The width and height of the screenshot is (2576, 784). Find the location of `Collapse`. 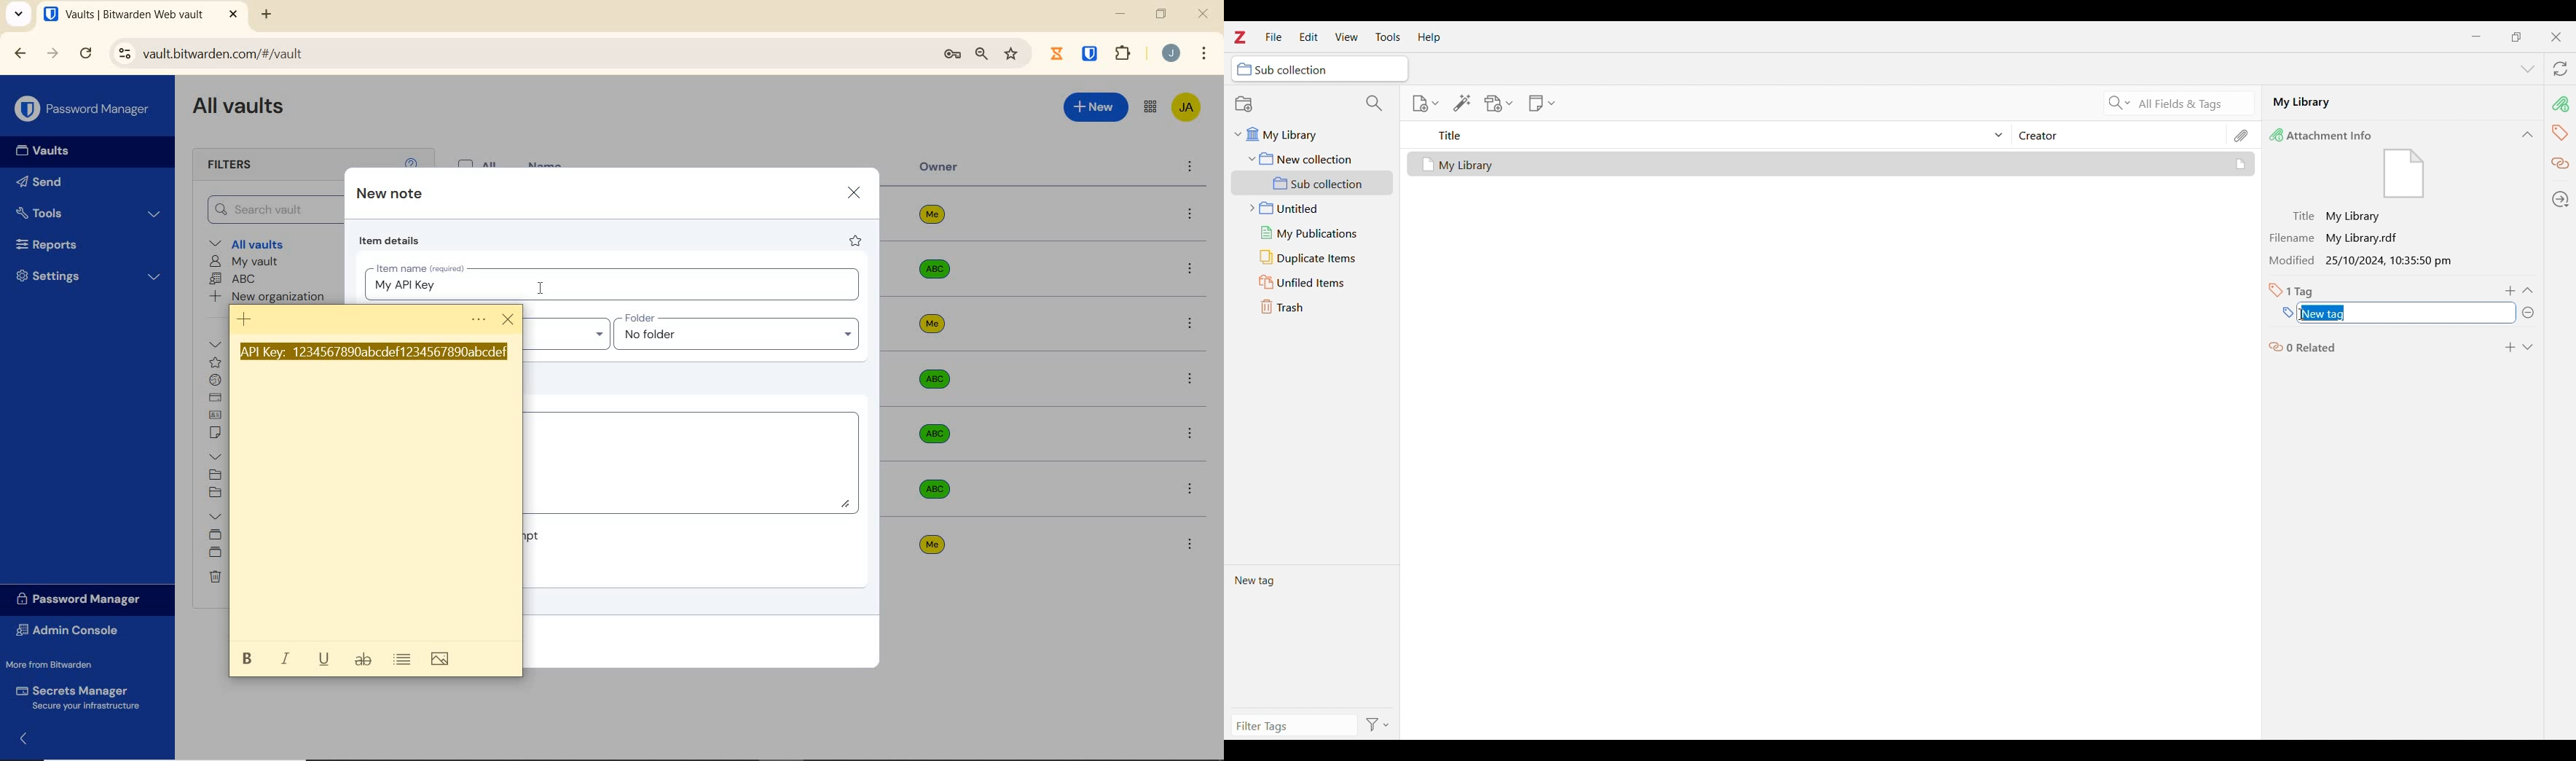

Collapse is located at coordinates (2527, 135).